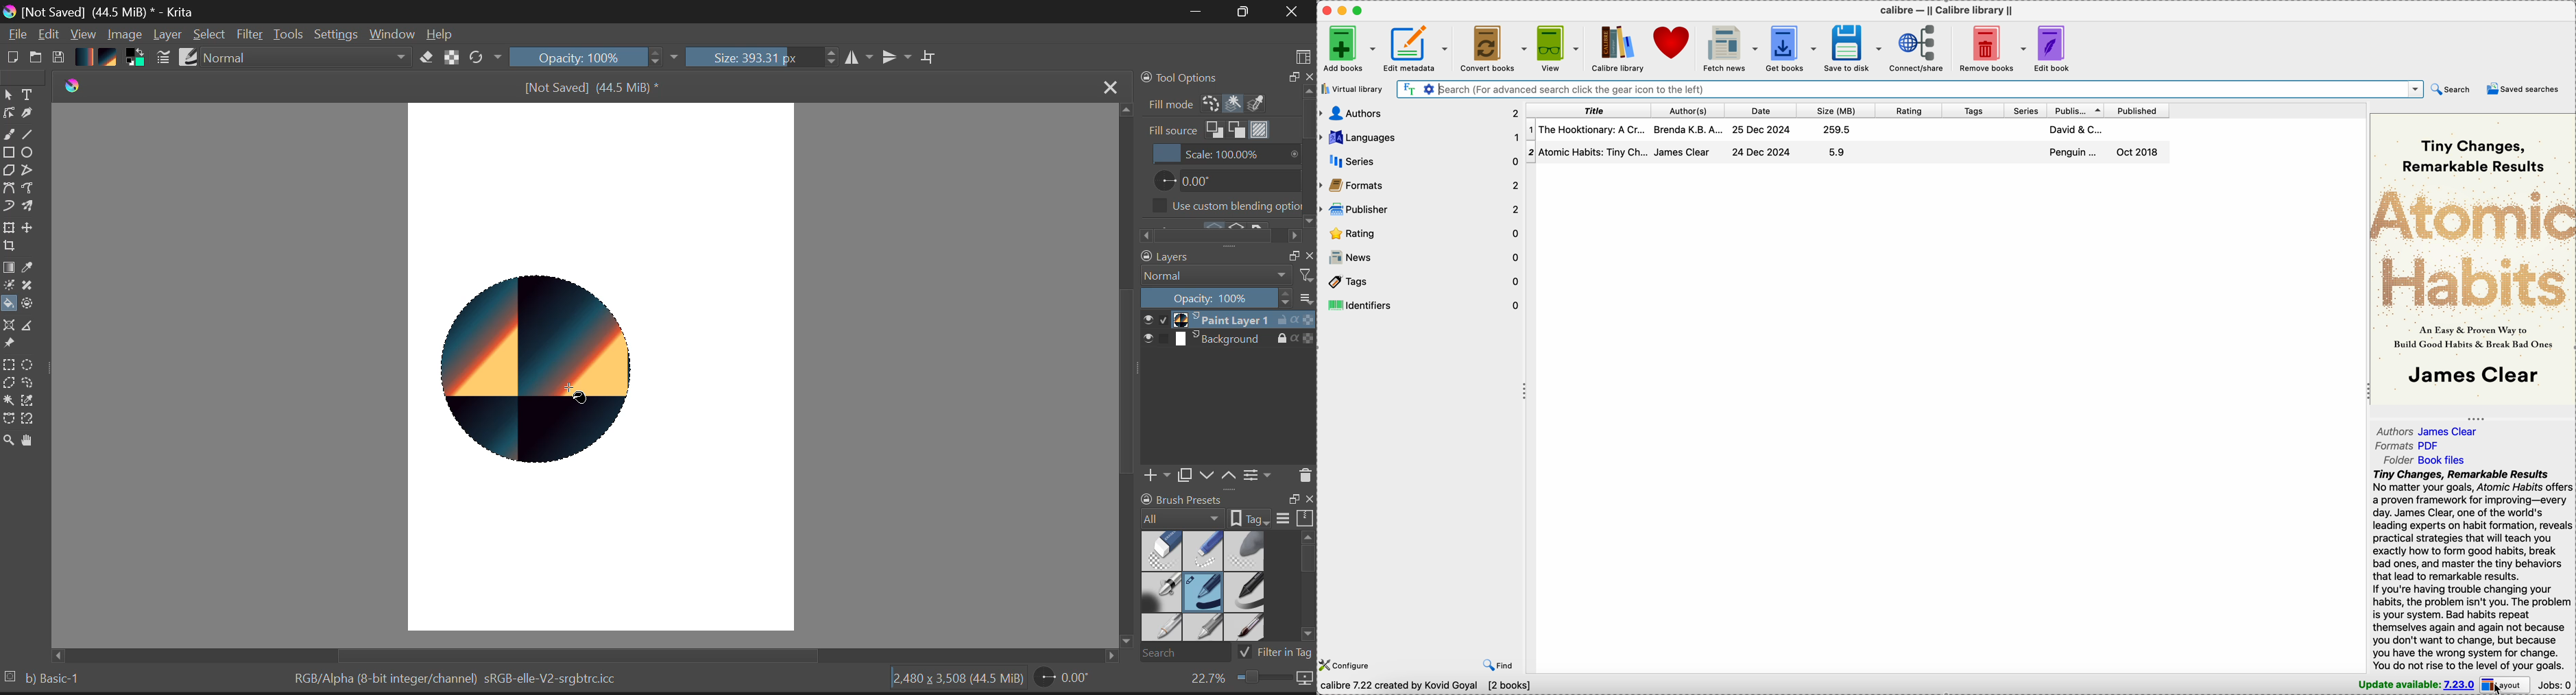 This screenshot has height=700, width=2576. What do you see at coordinates (860, 58) in the screenshot?
I see `Vertical Mirror Flip` at bounding box center [860, 58].